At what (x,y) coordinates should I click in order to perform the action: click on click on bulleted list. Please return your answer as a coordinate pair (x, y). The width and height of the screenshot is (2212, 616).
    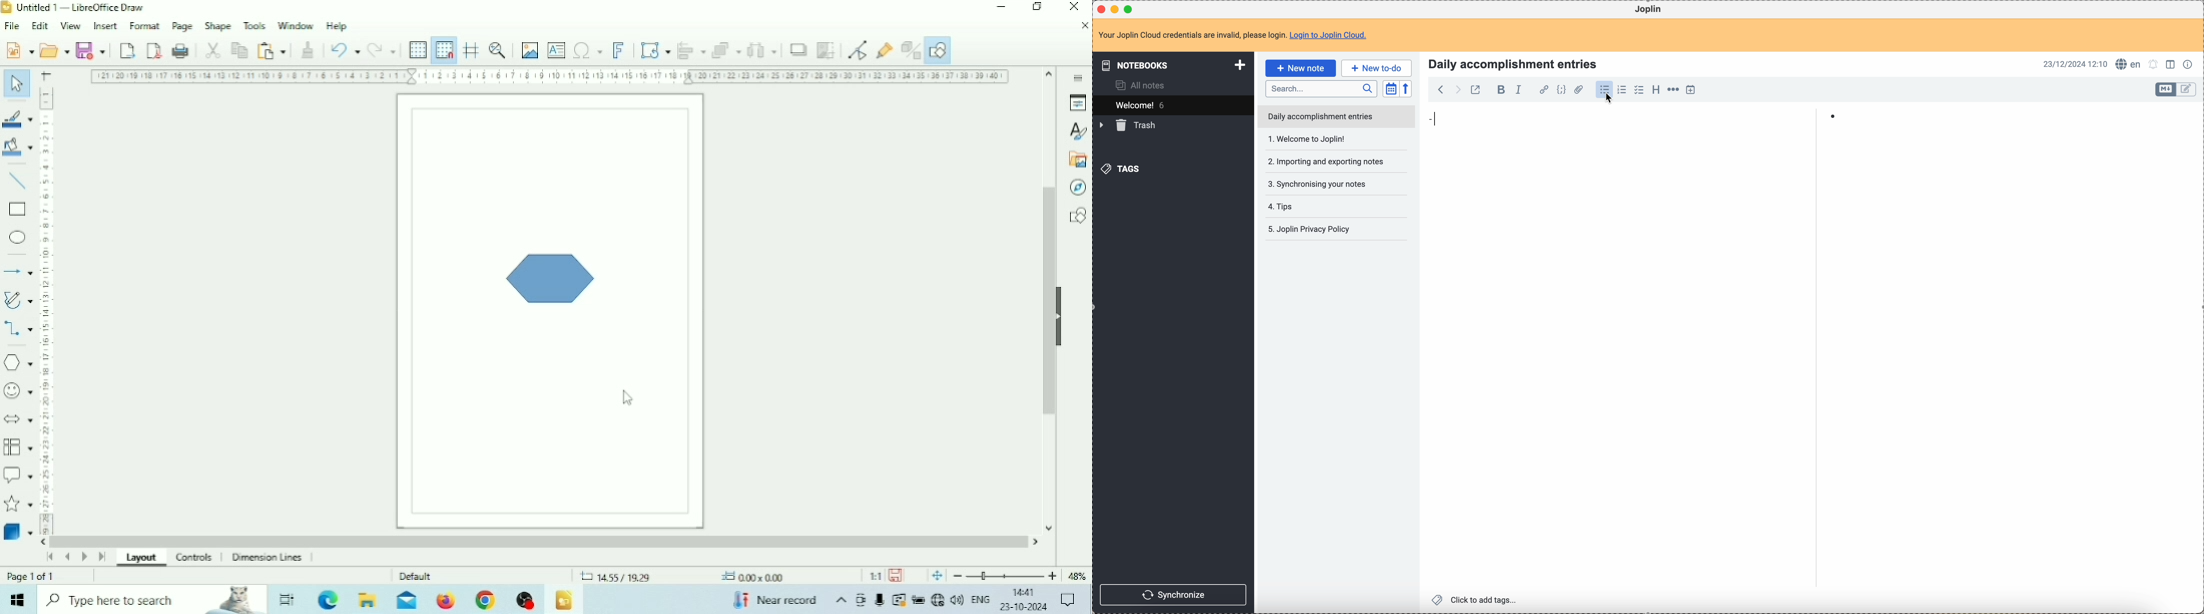
    Looking at the image, I should click on (1607, 93).